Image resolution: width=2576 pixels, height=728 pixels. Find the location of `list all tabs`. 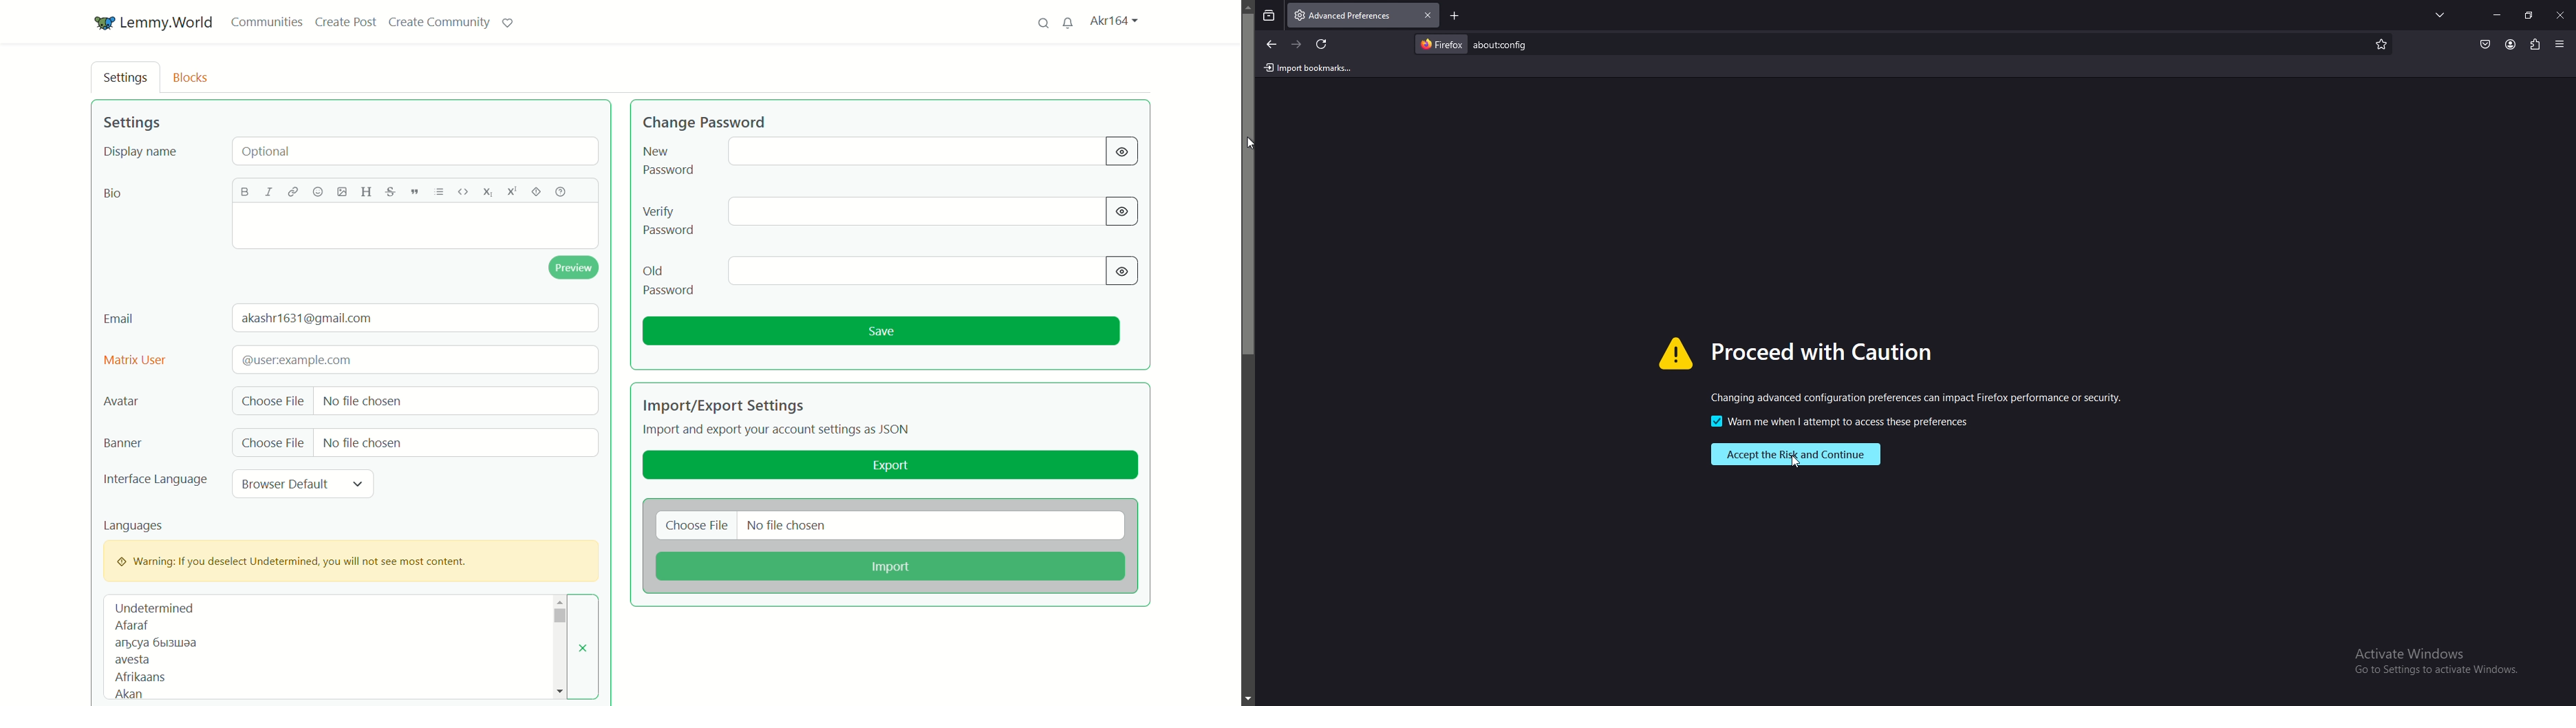

list all tabs is located at coordinates (2441, 14).